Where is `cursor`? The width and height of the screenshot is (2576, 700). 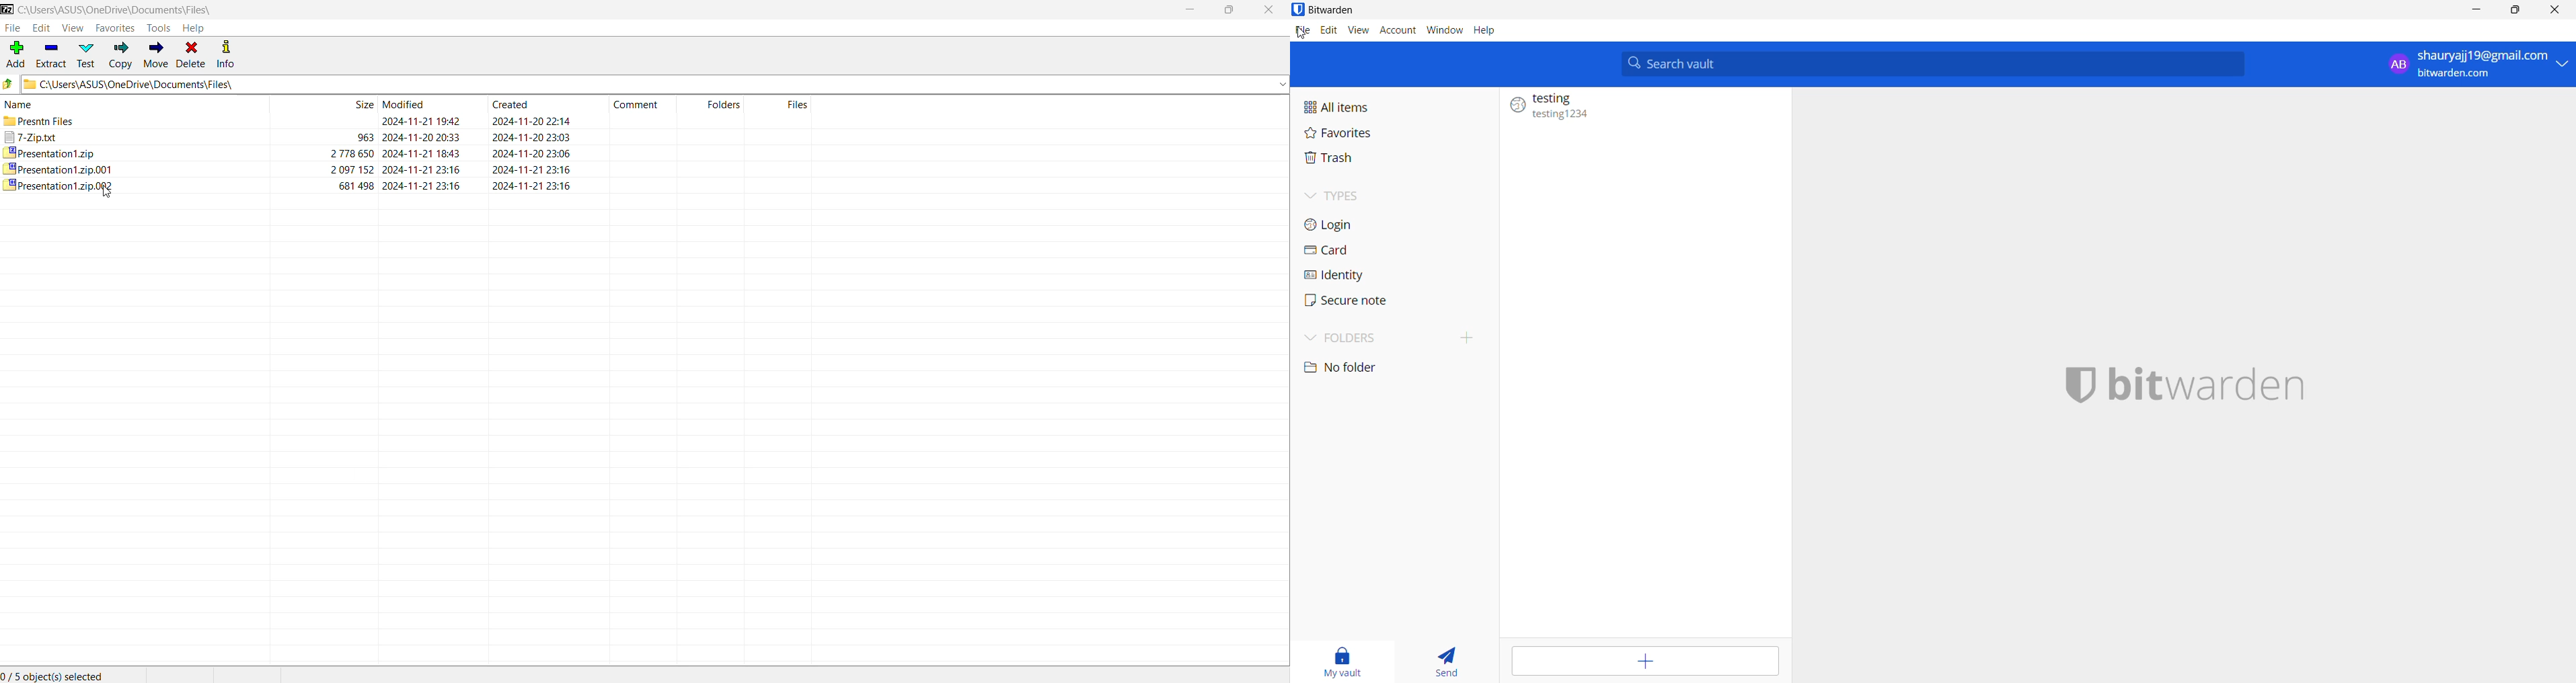 cursor is located at coordinates (1301, 35).